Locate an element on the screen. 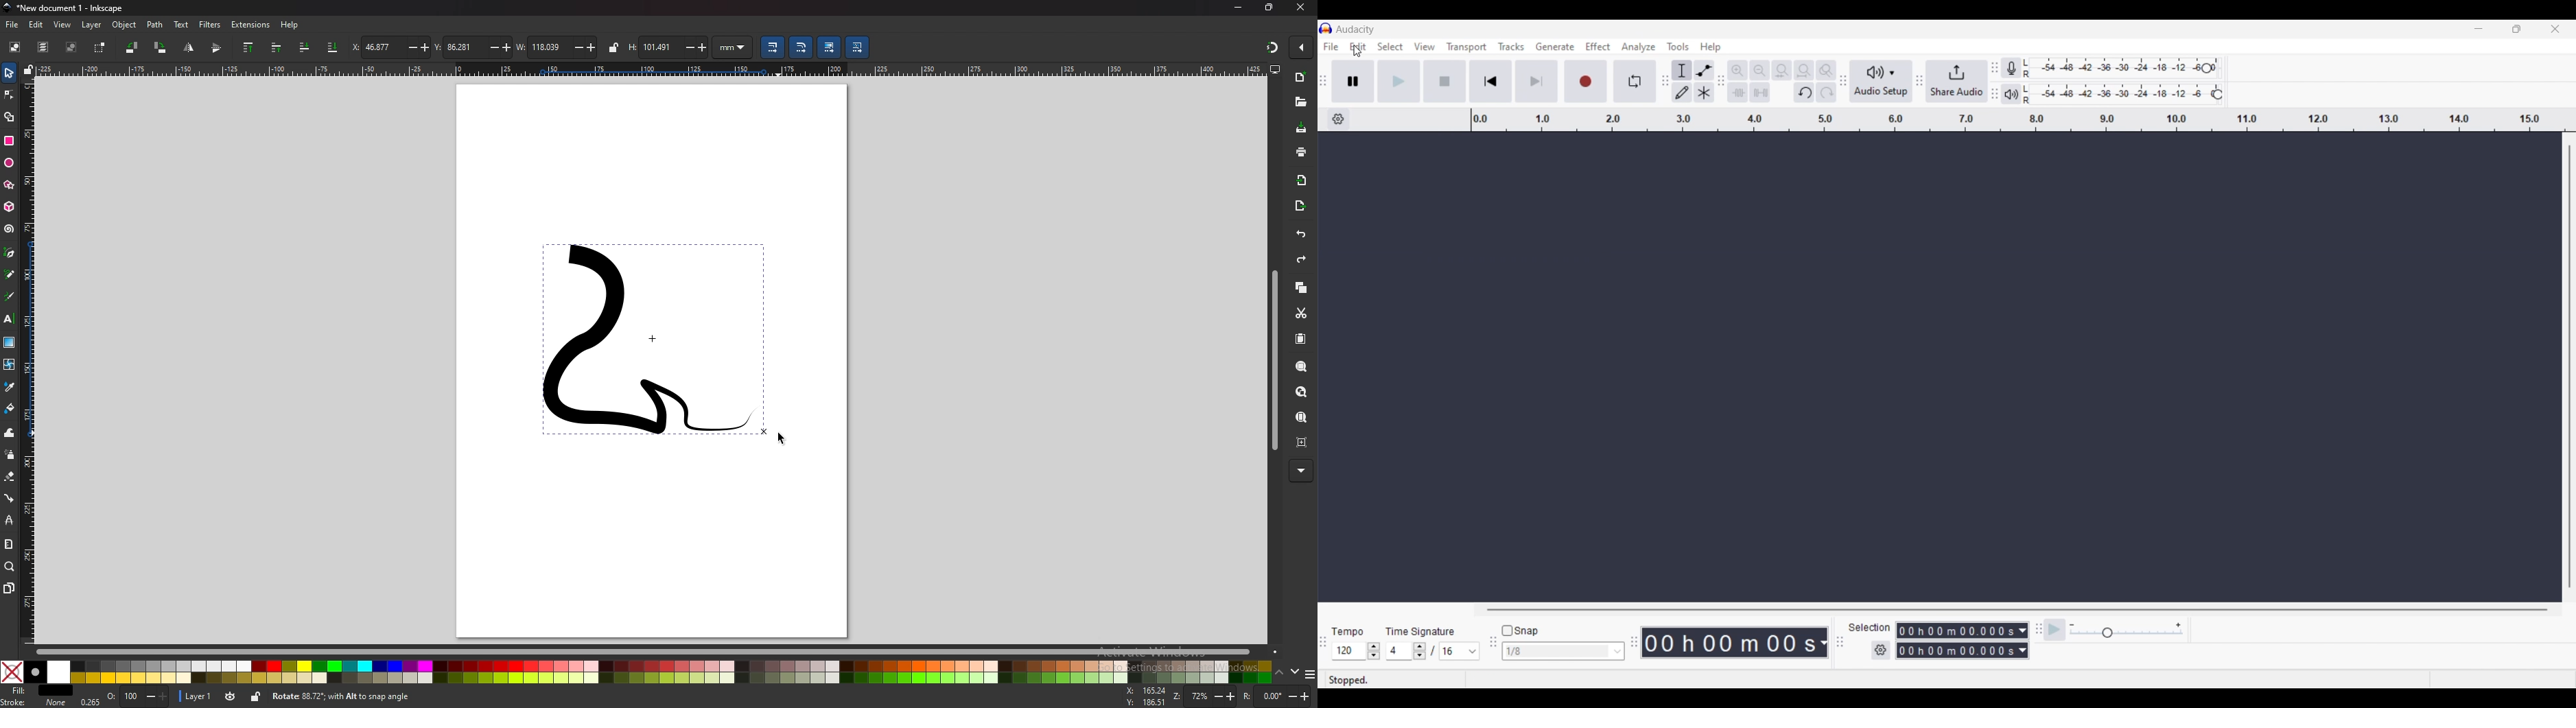 This screenshot has height=728, width=2576. move gradient is located at coordinates (828, 47).